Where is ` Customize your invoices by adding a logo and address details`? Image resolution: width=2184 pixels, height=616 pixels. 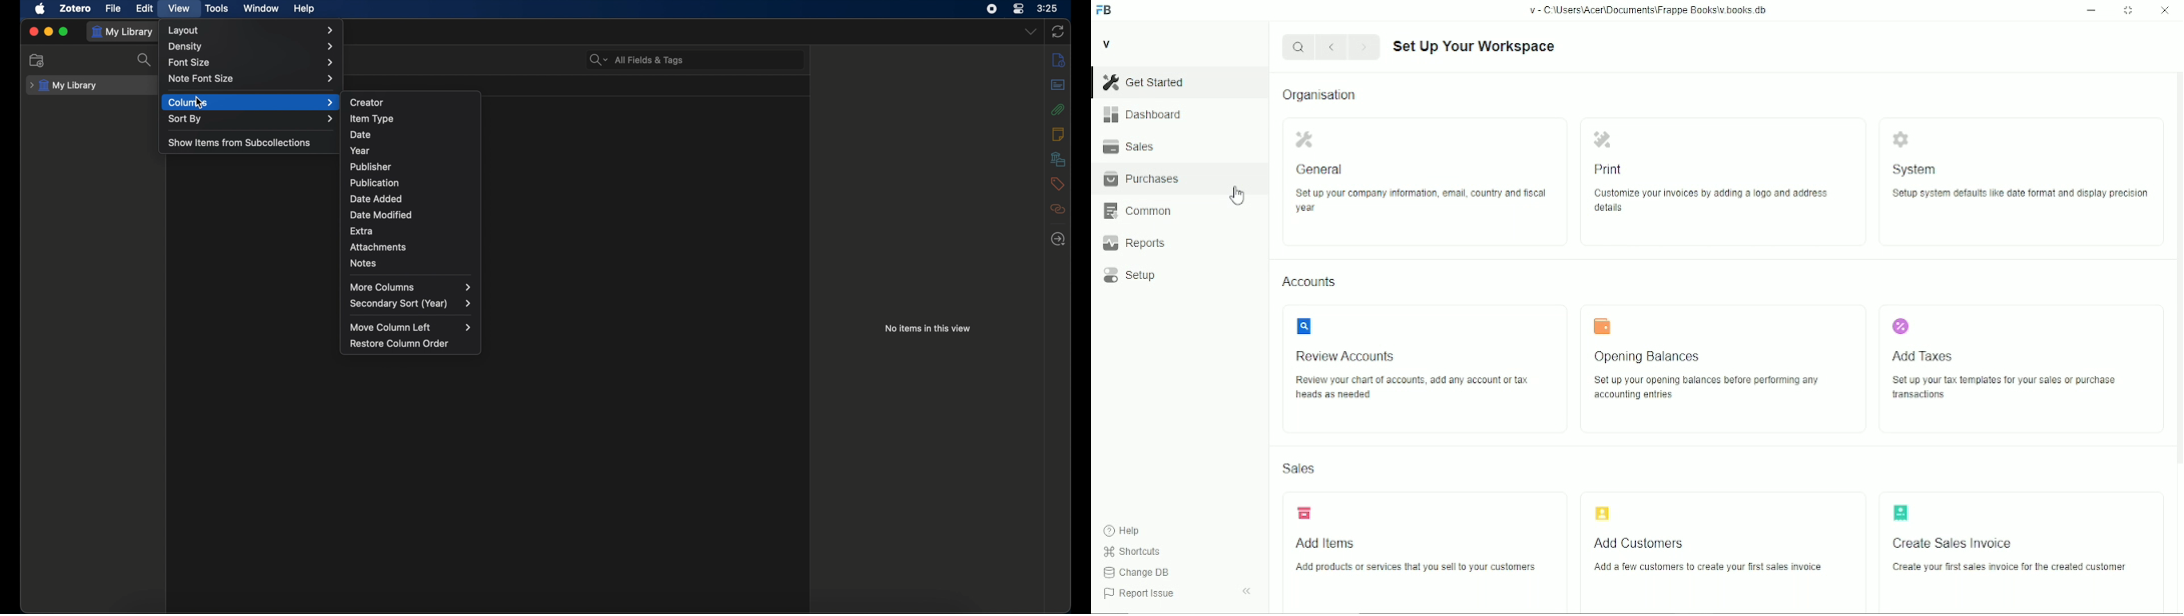  Customize your invoices by adding a logo and address details is located at coordinates (1710, 200).